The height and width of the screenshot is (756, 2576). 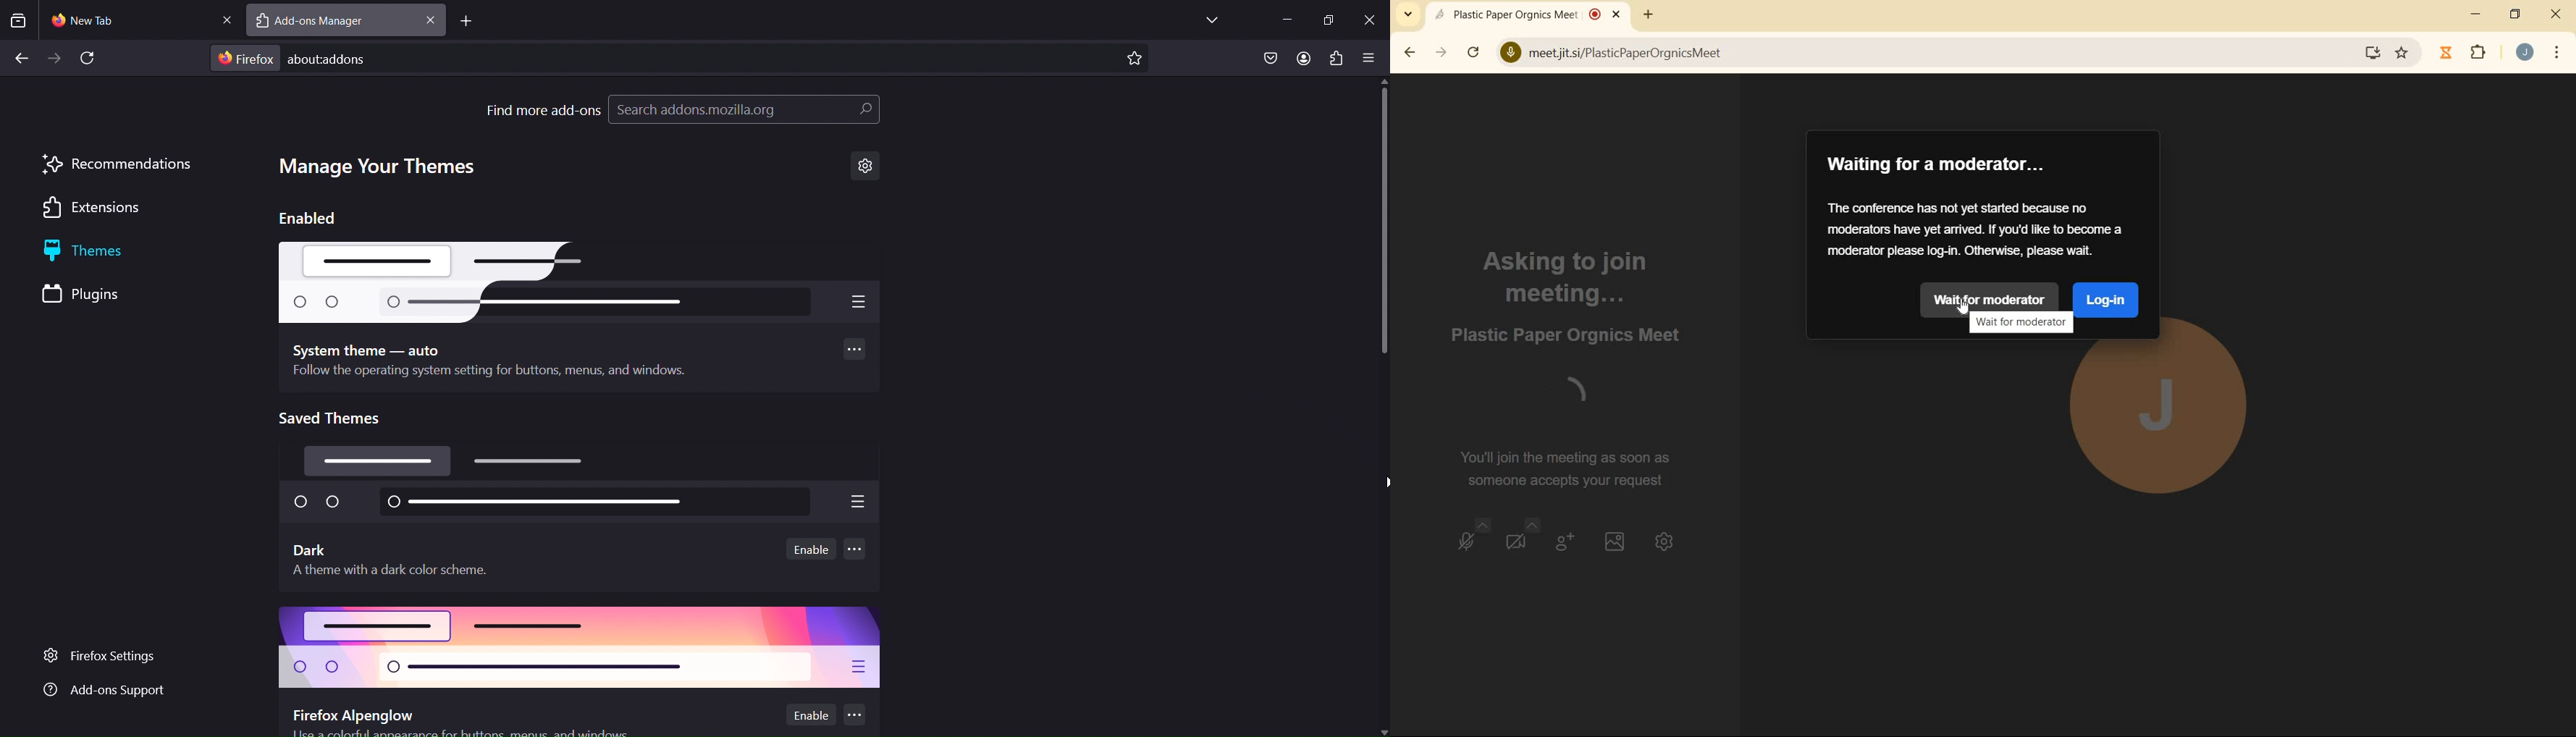 What do you see at coordinates (1381, 248) in the screenshot?
I see `scrollbar` at bounding box center [1381, 248].